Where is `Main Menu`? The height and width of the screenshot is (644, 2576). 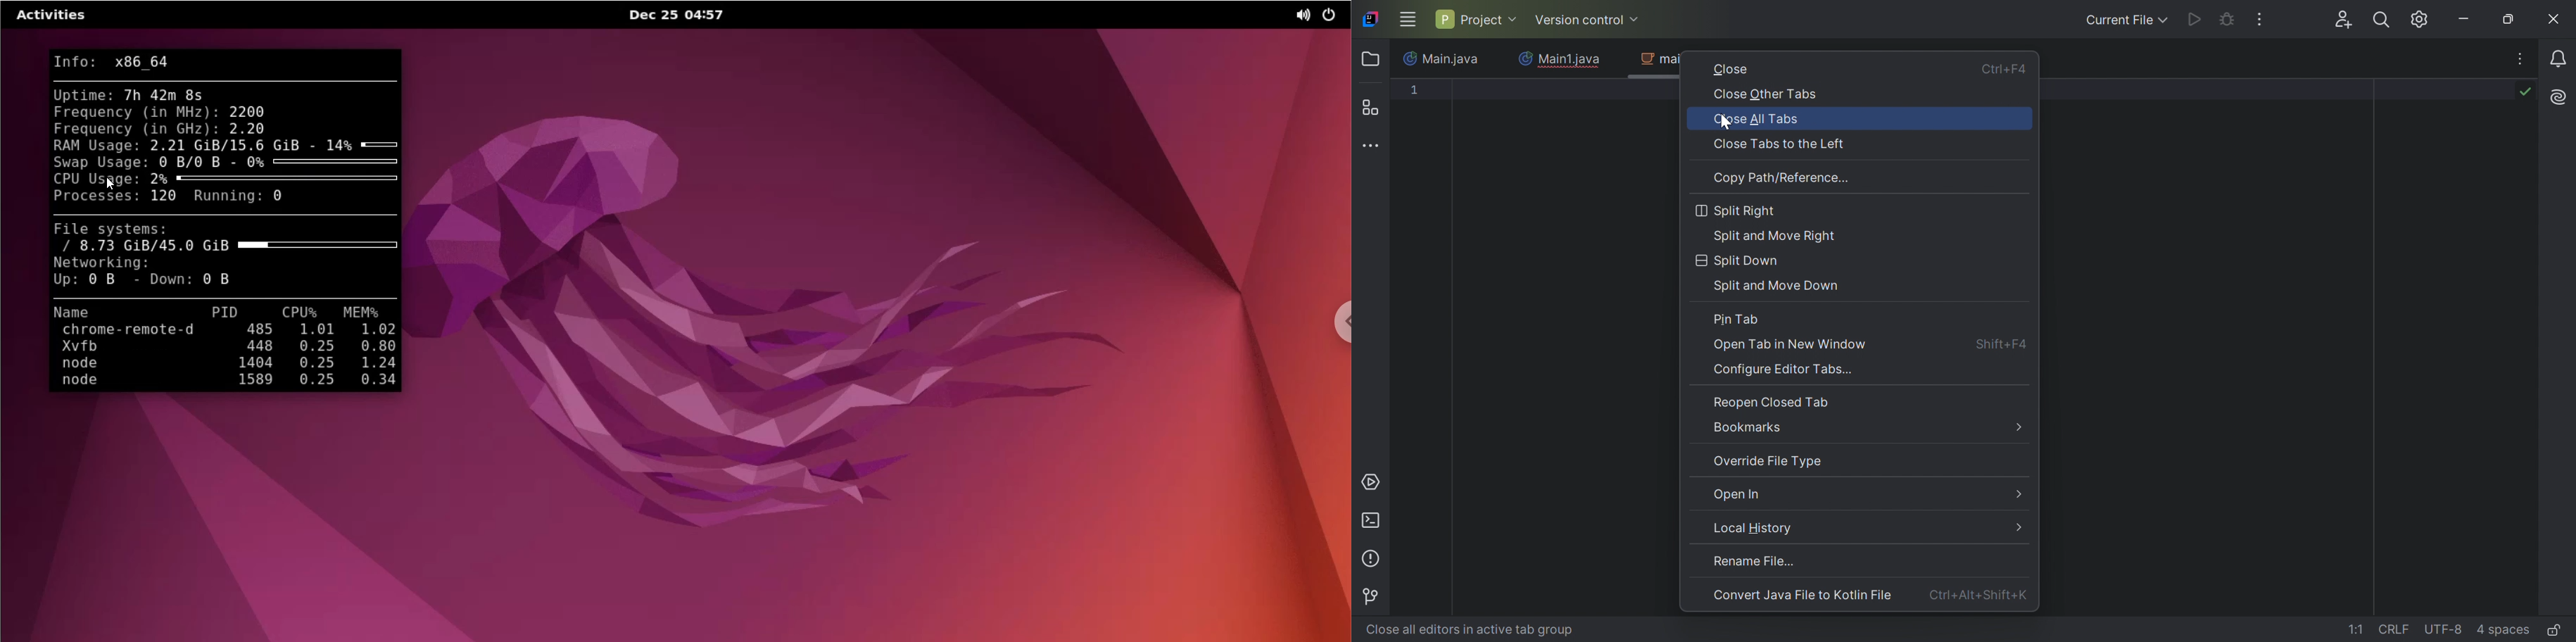 Main Menu is located at coordinates (1407, 19).